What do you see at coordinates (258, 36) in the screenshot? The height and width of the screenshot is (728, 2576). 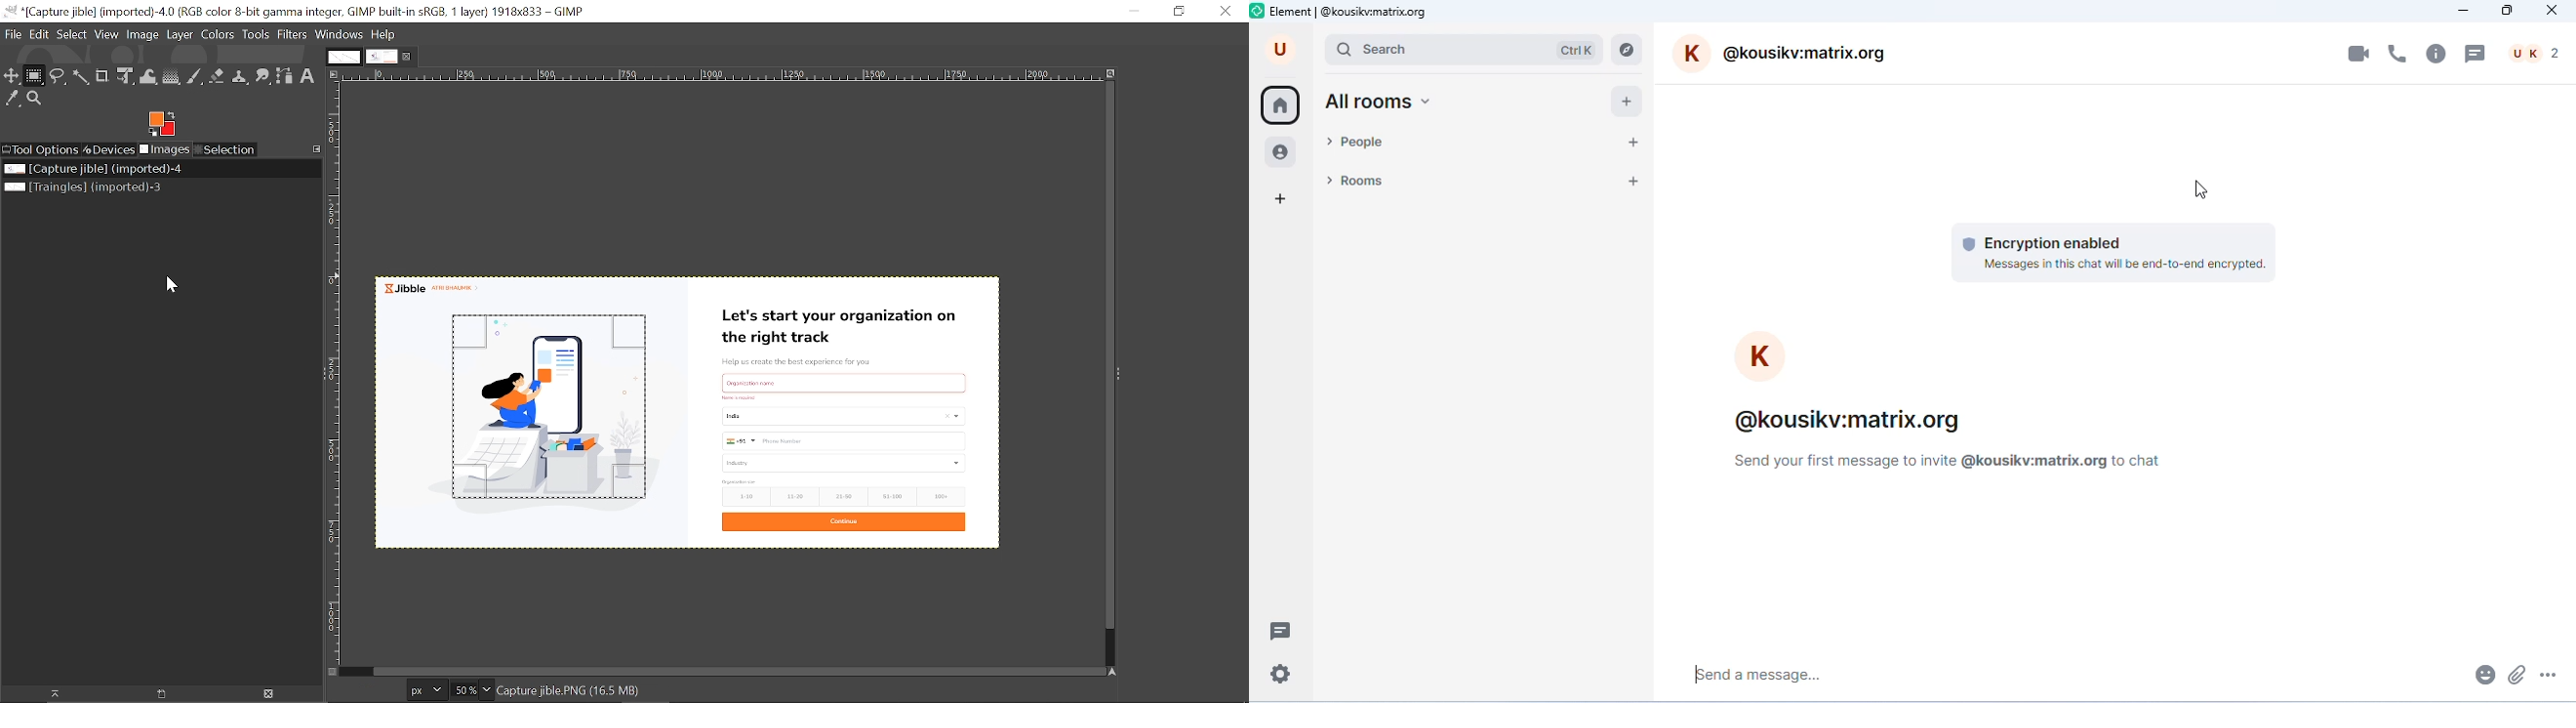 I see `Tools` at bounding box center [258, 36].